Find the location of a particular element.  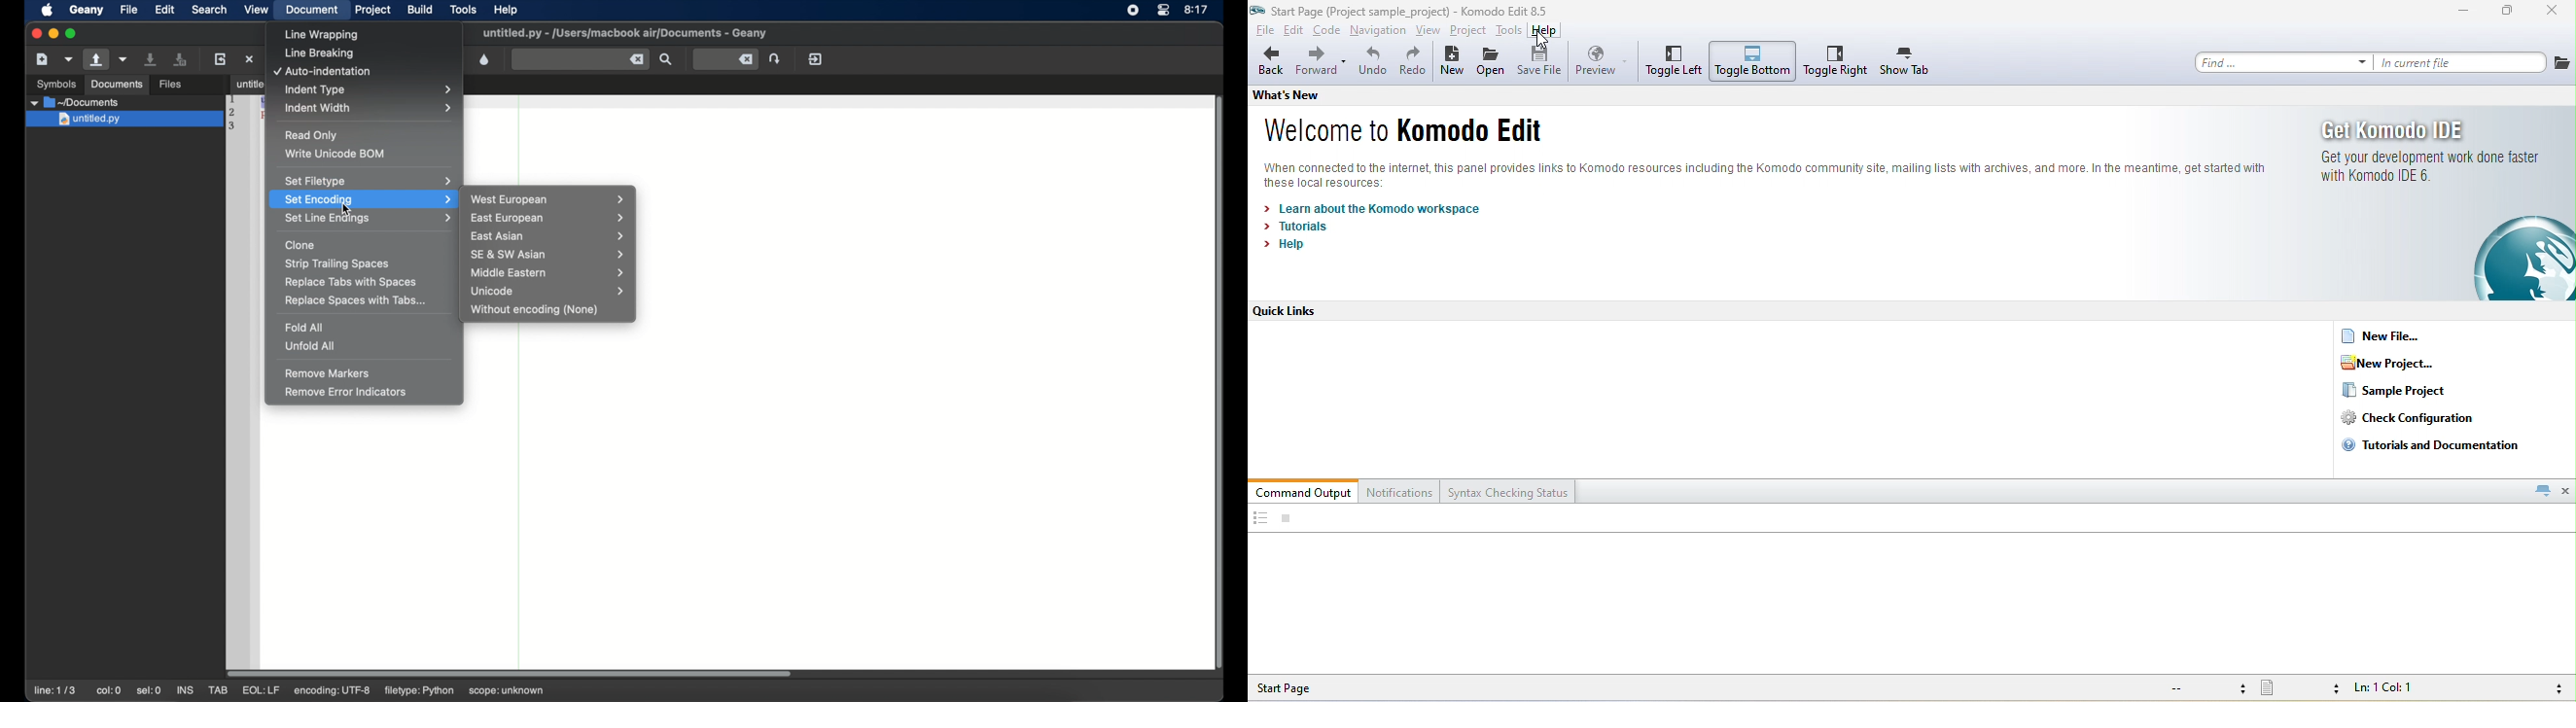

file encoding is located at coordinates (2205, 688).